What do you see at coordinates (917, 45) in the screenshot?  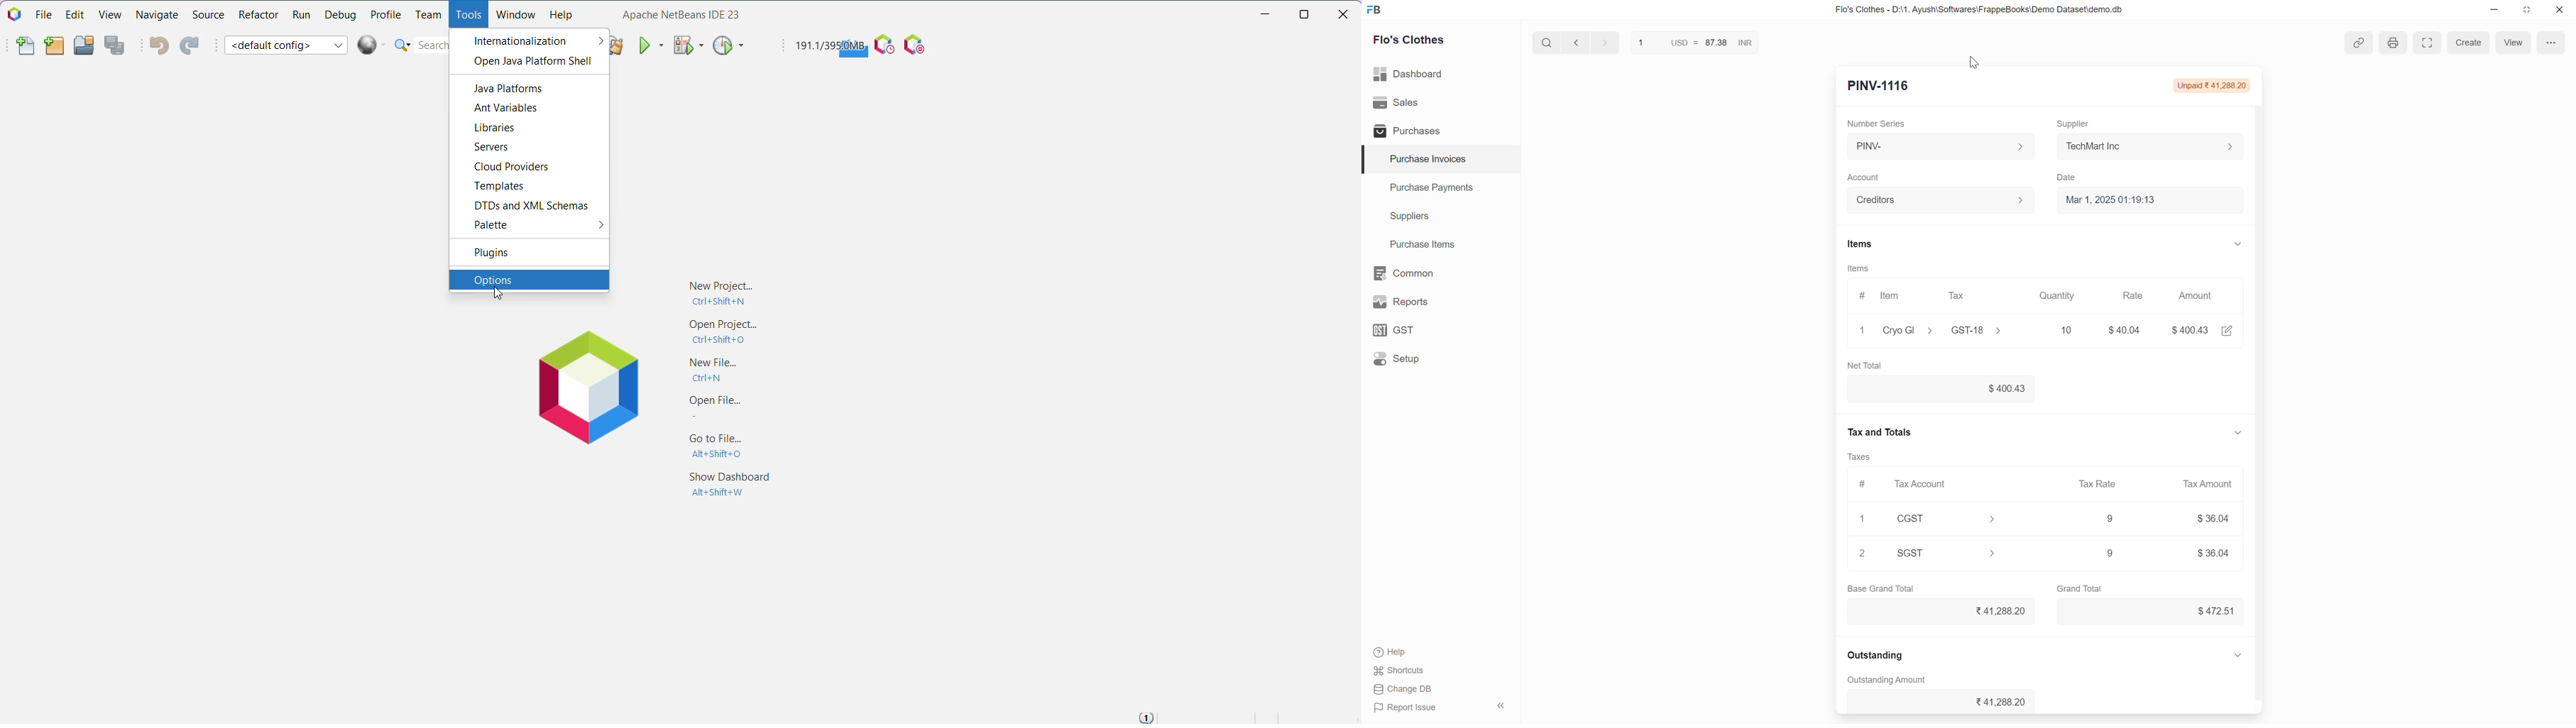 I see `Pause I/O Checks` at bounding box center [917, 45].